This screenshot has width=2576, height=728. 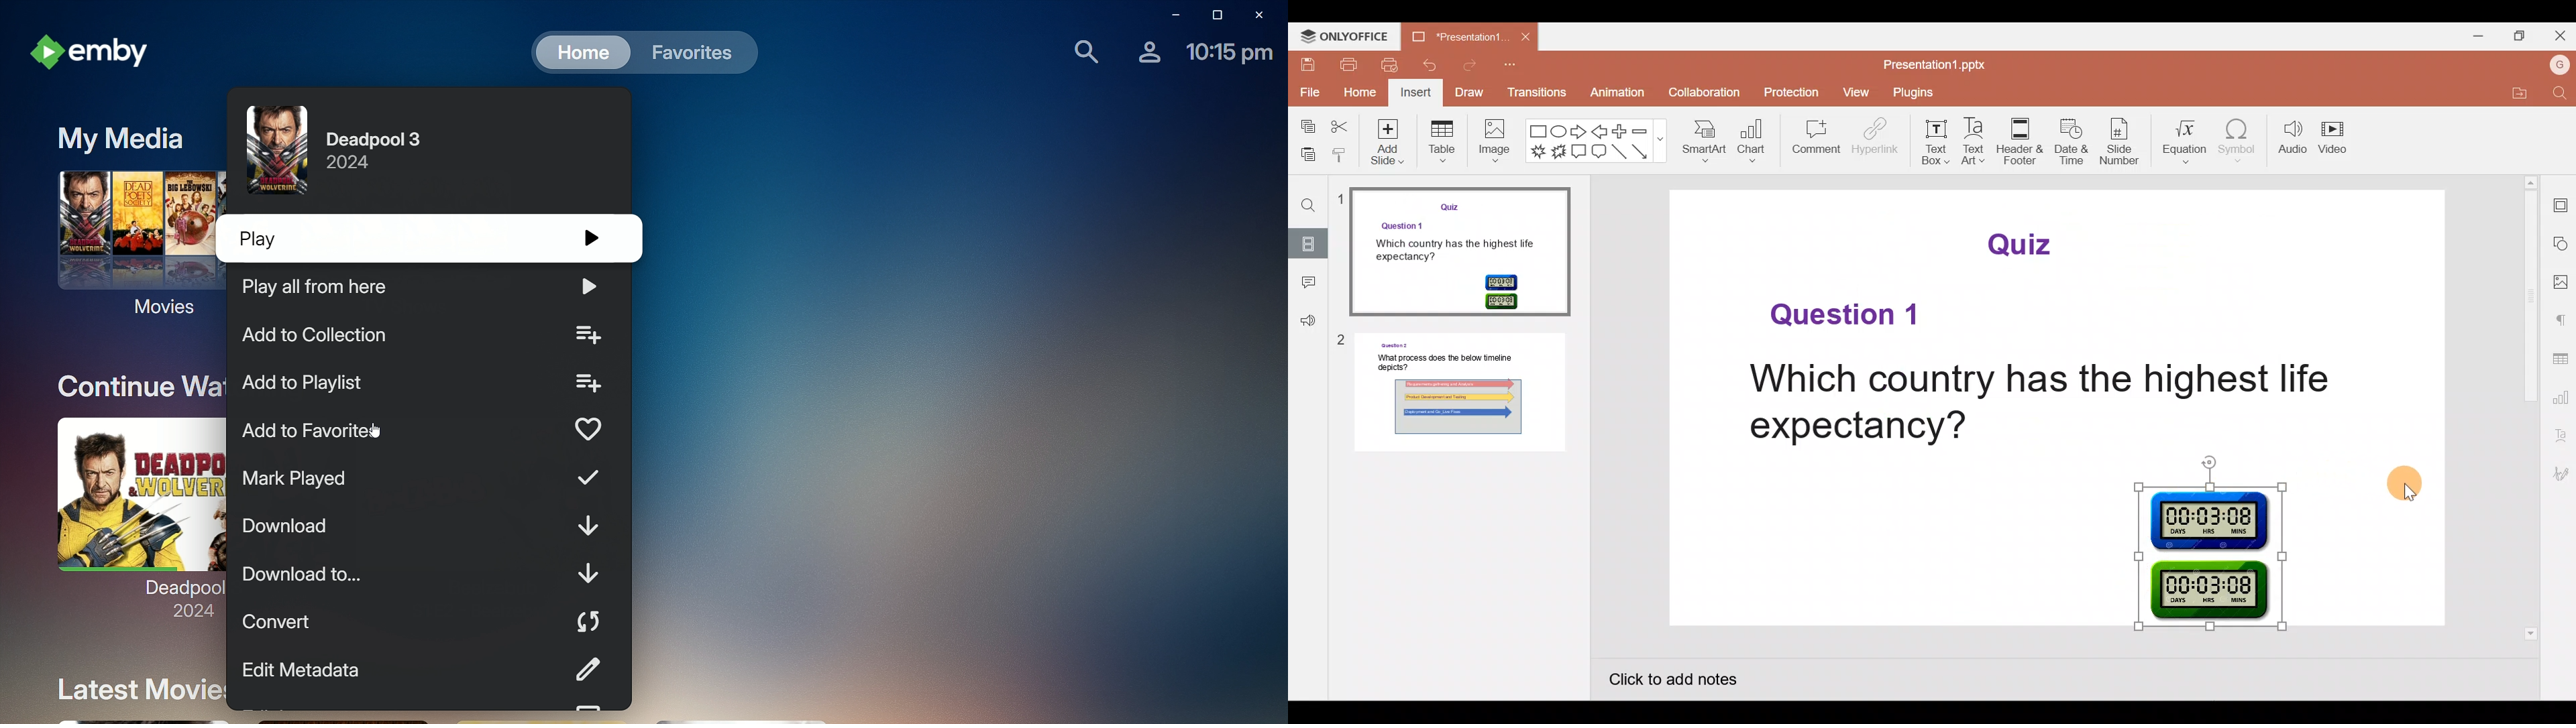 I want to click on Plus, so click(x=1623, y=131).